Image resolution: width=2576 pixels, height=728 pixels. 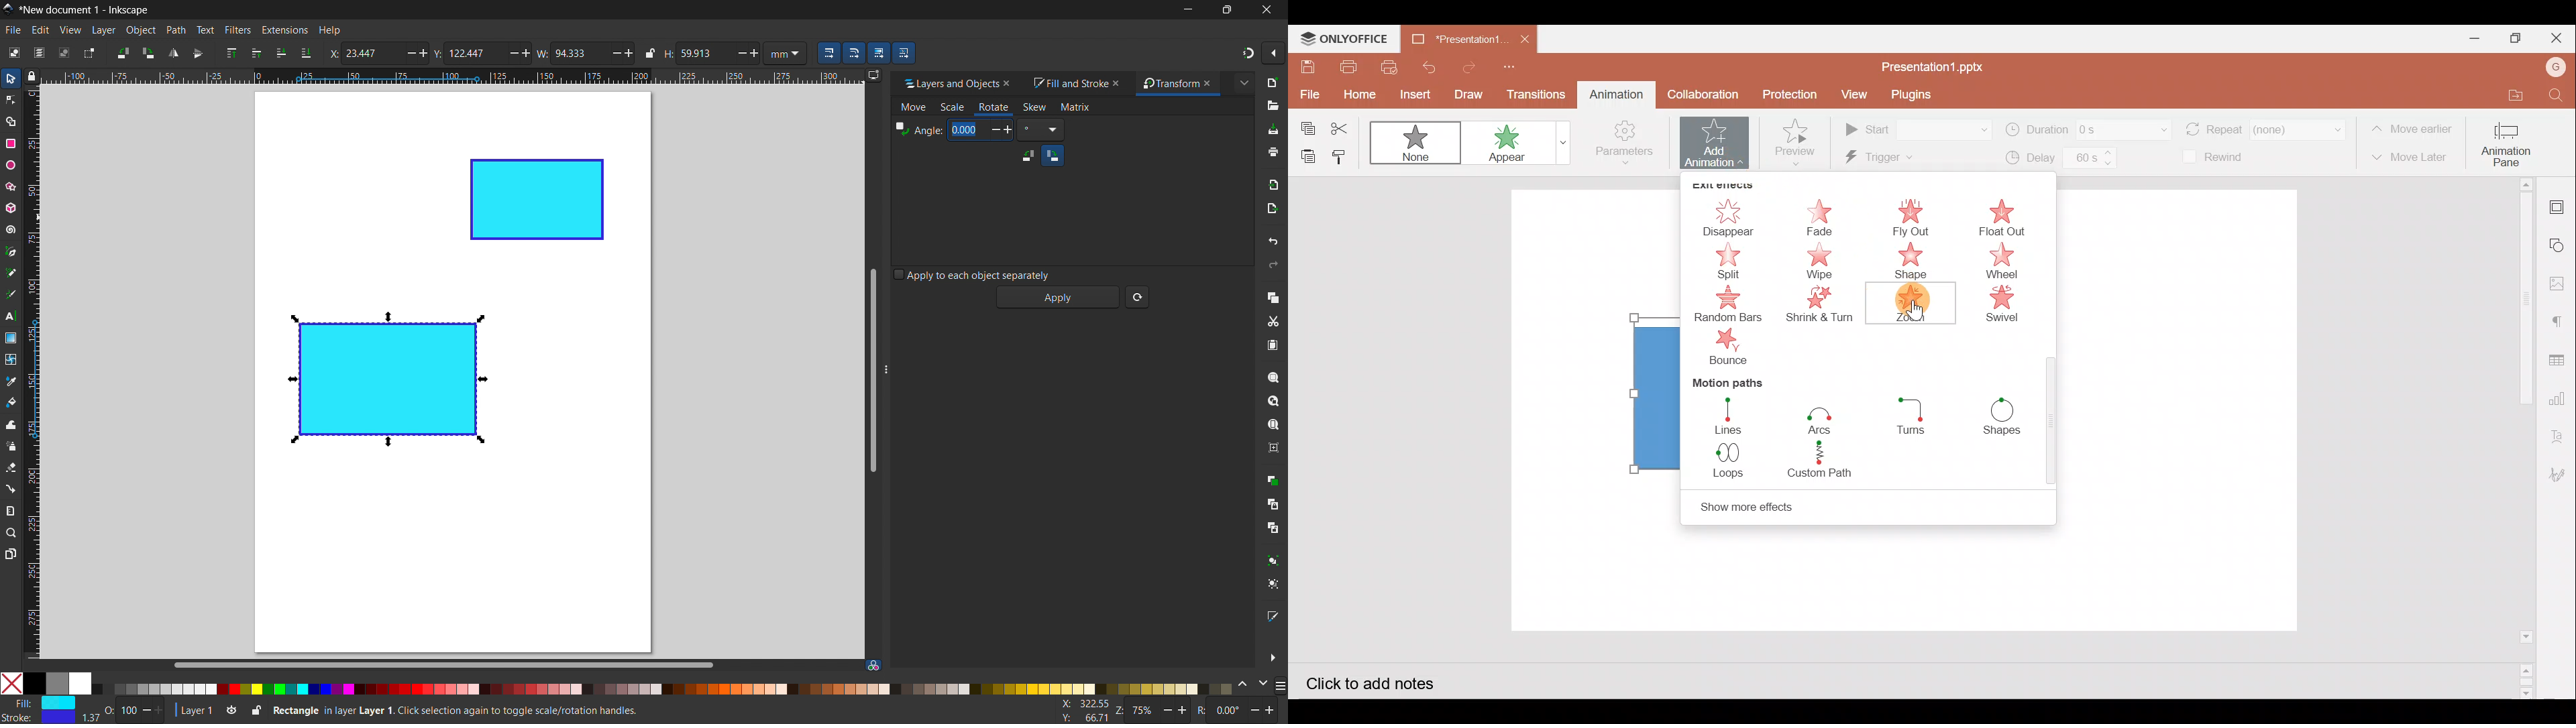 I want to click on mm, so click(x=788, y=52).